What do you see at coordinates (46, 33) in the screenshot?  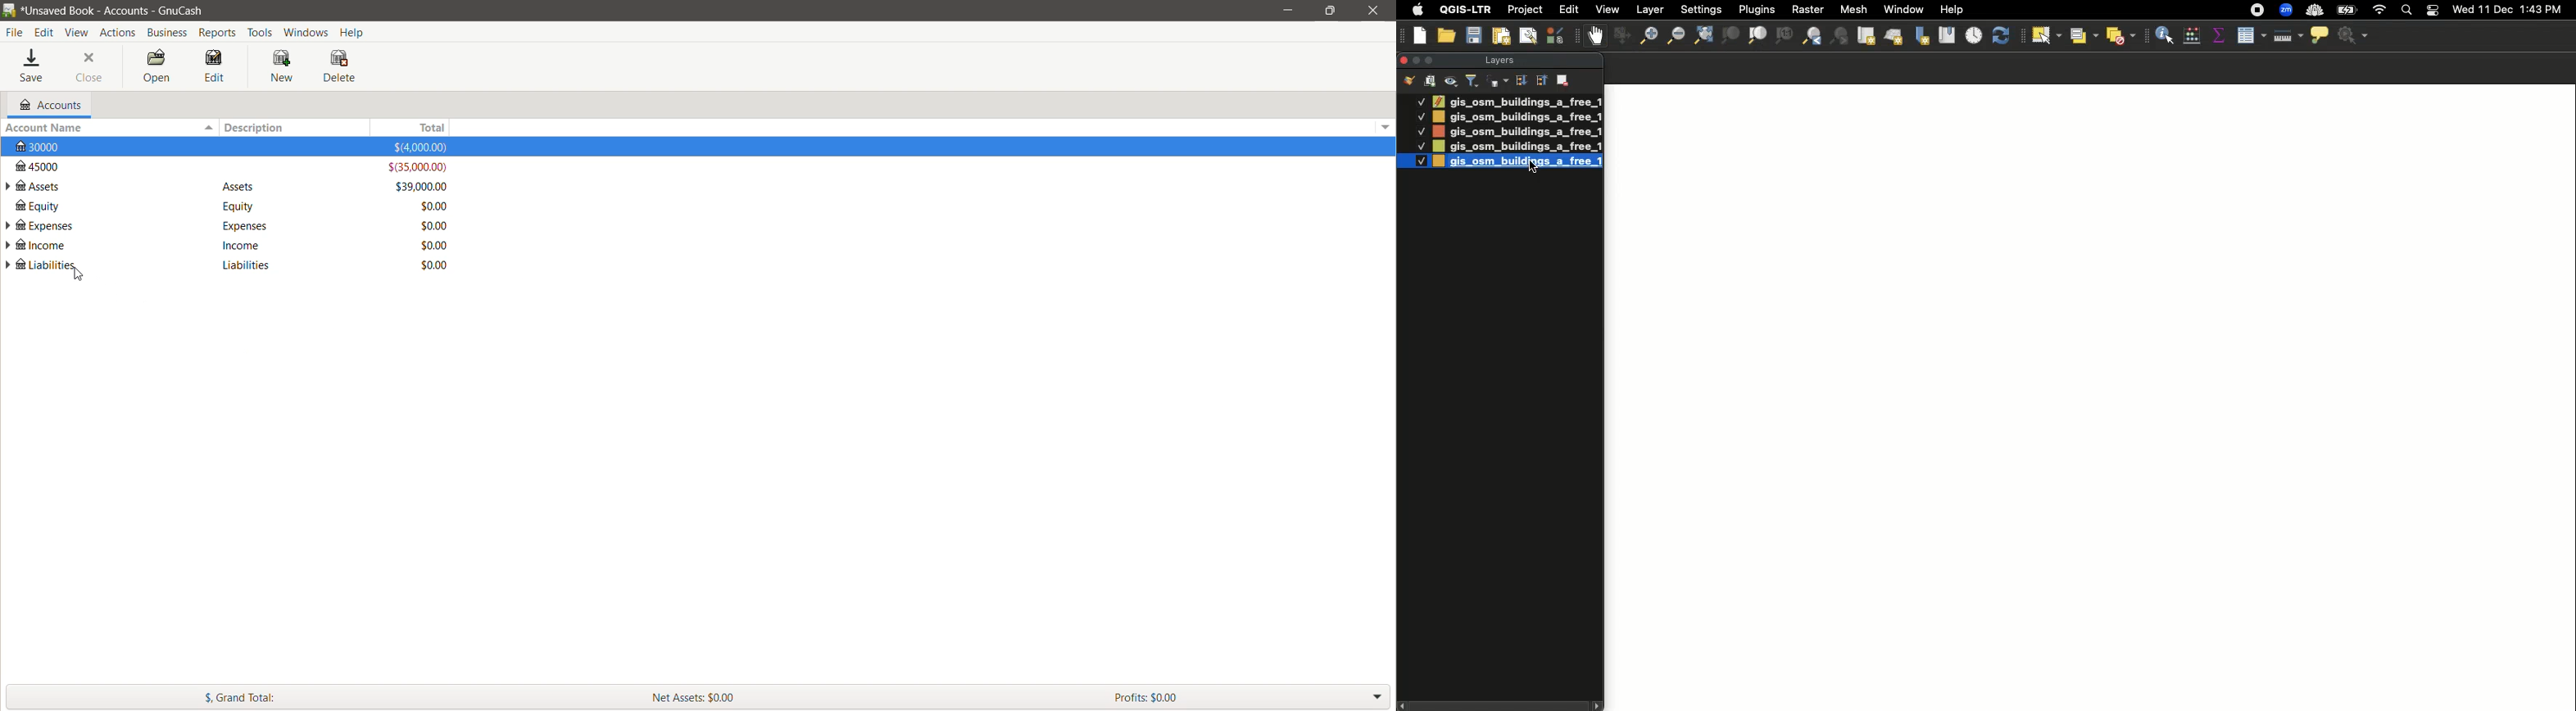 I see `Edit` at bounding box center [46, 33].